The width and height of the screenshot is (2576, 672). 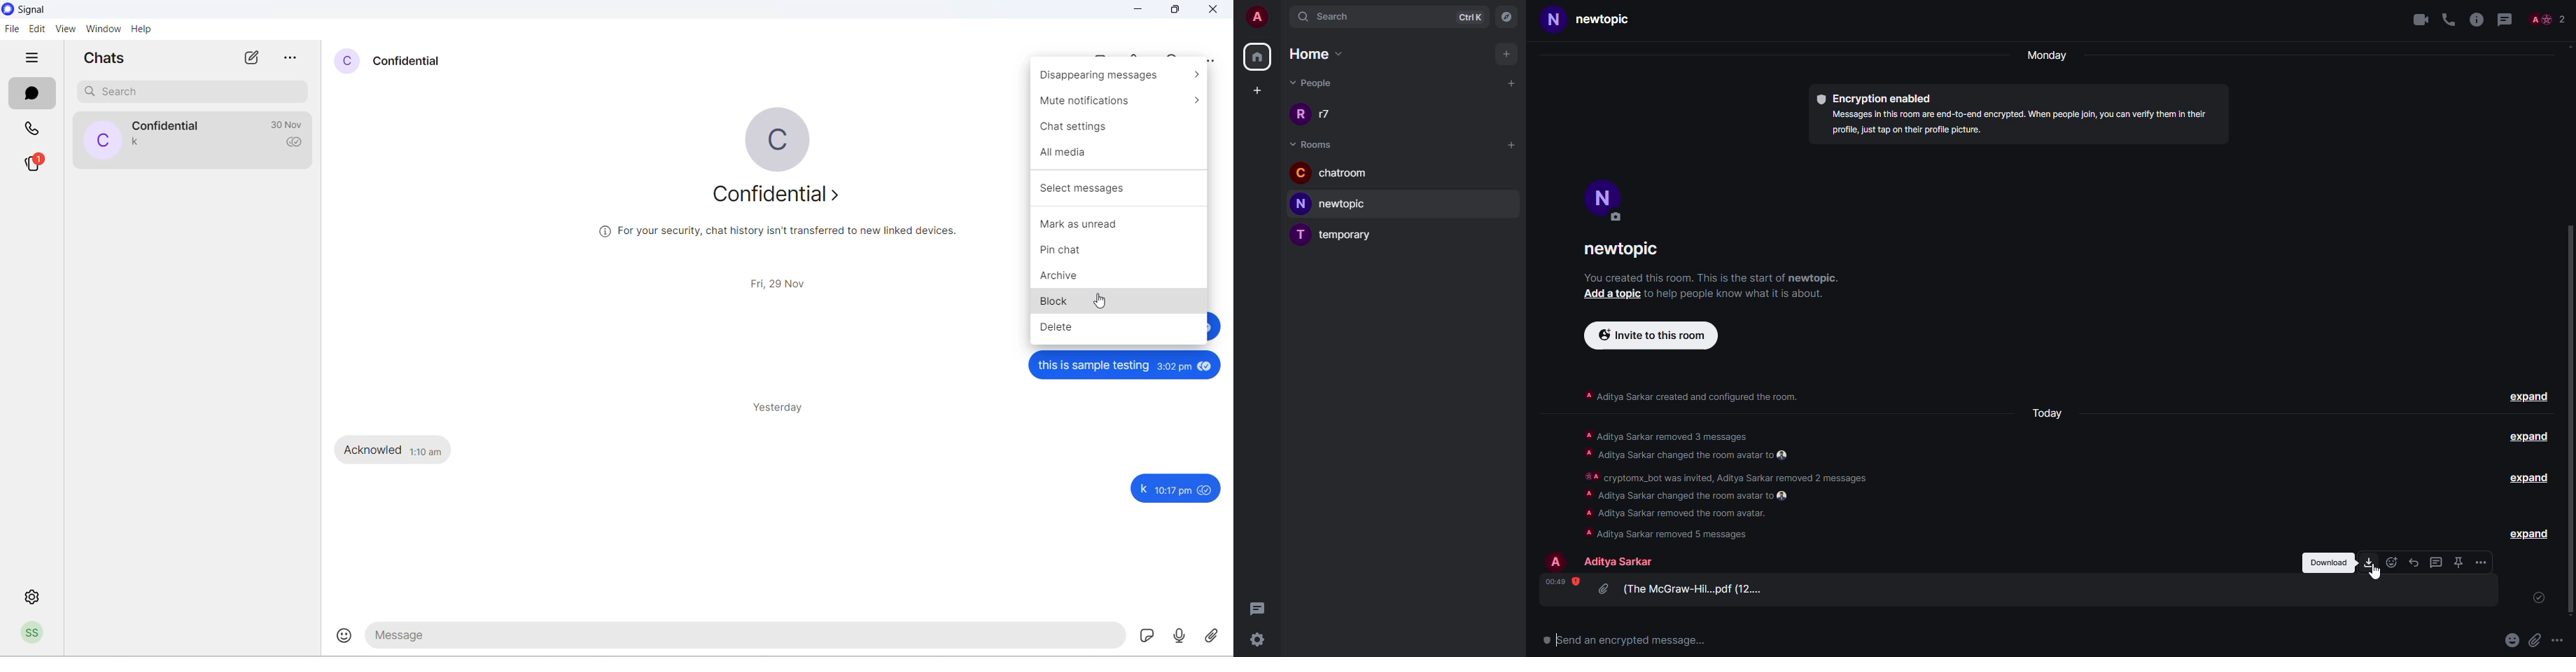 What do you see at coordinates (1619, 562) in the screenshot?
I see `people` at bounding box center [1619, 562].